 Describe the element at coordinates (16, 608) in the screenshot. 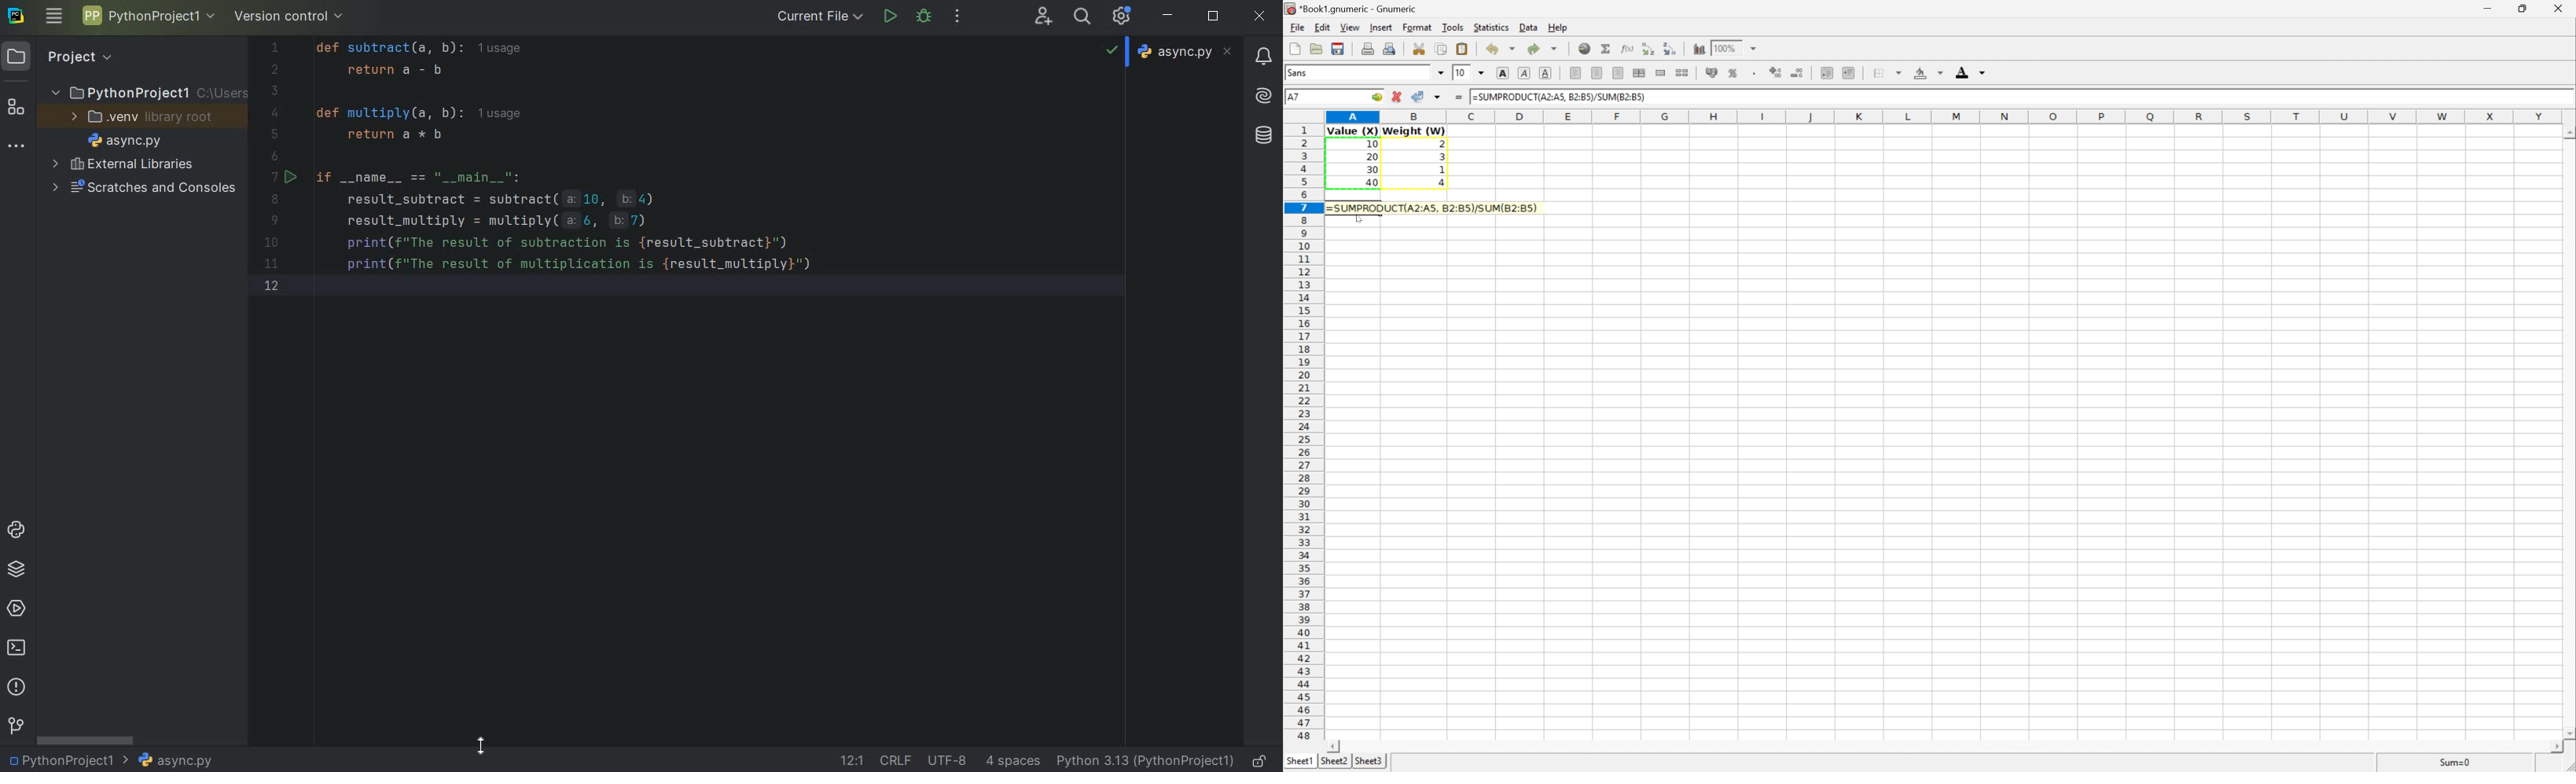

I see `services` at that location.